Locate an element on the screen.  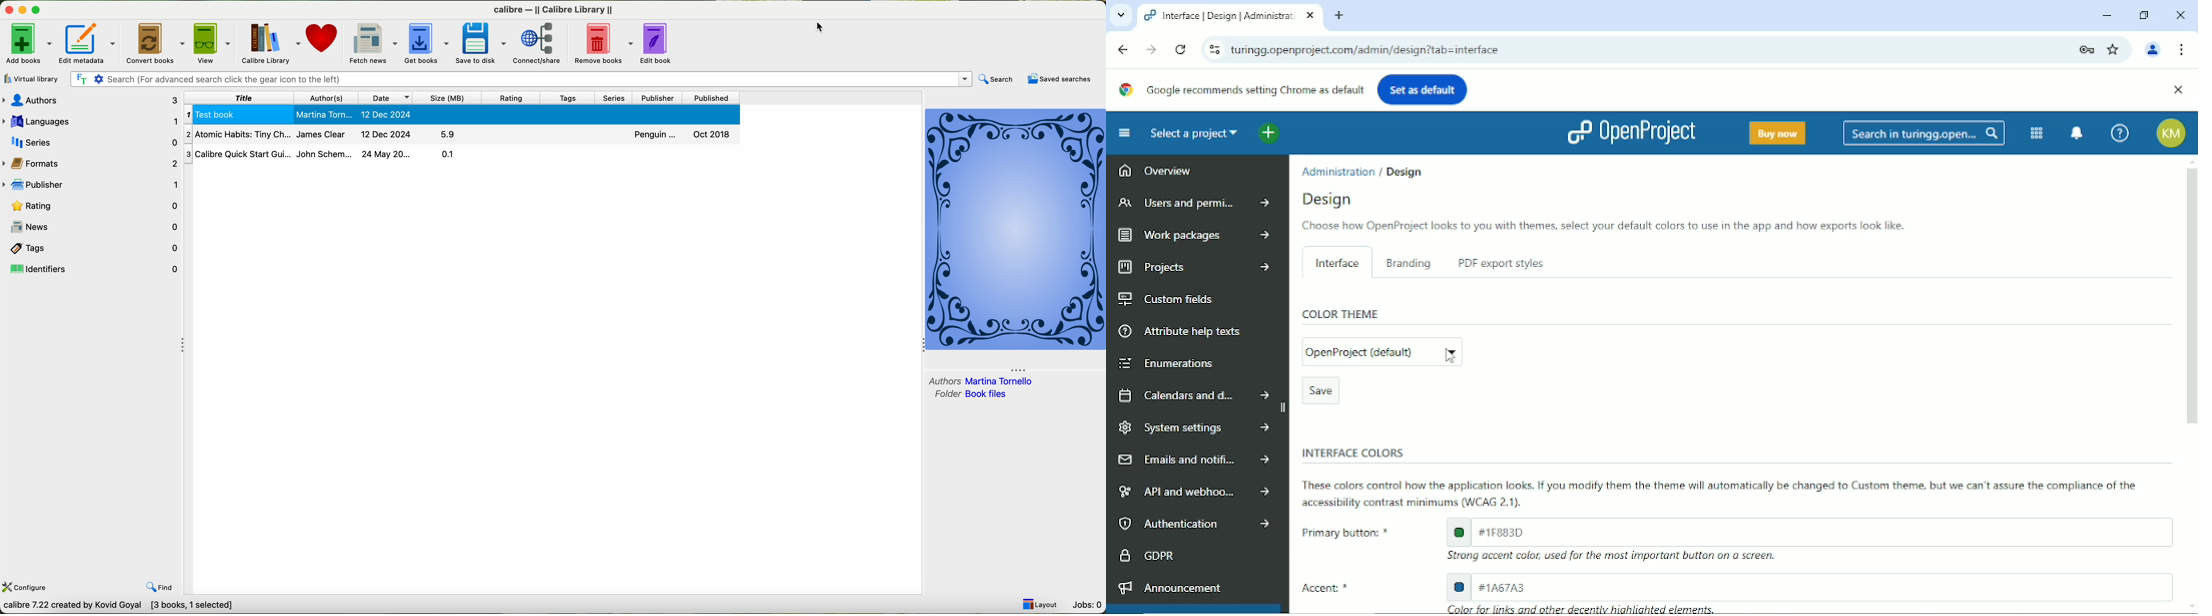
EE Strong accent color, used for the mast important button on a screen. is located at coordinates (1621, 557).